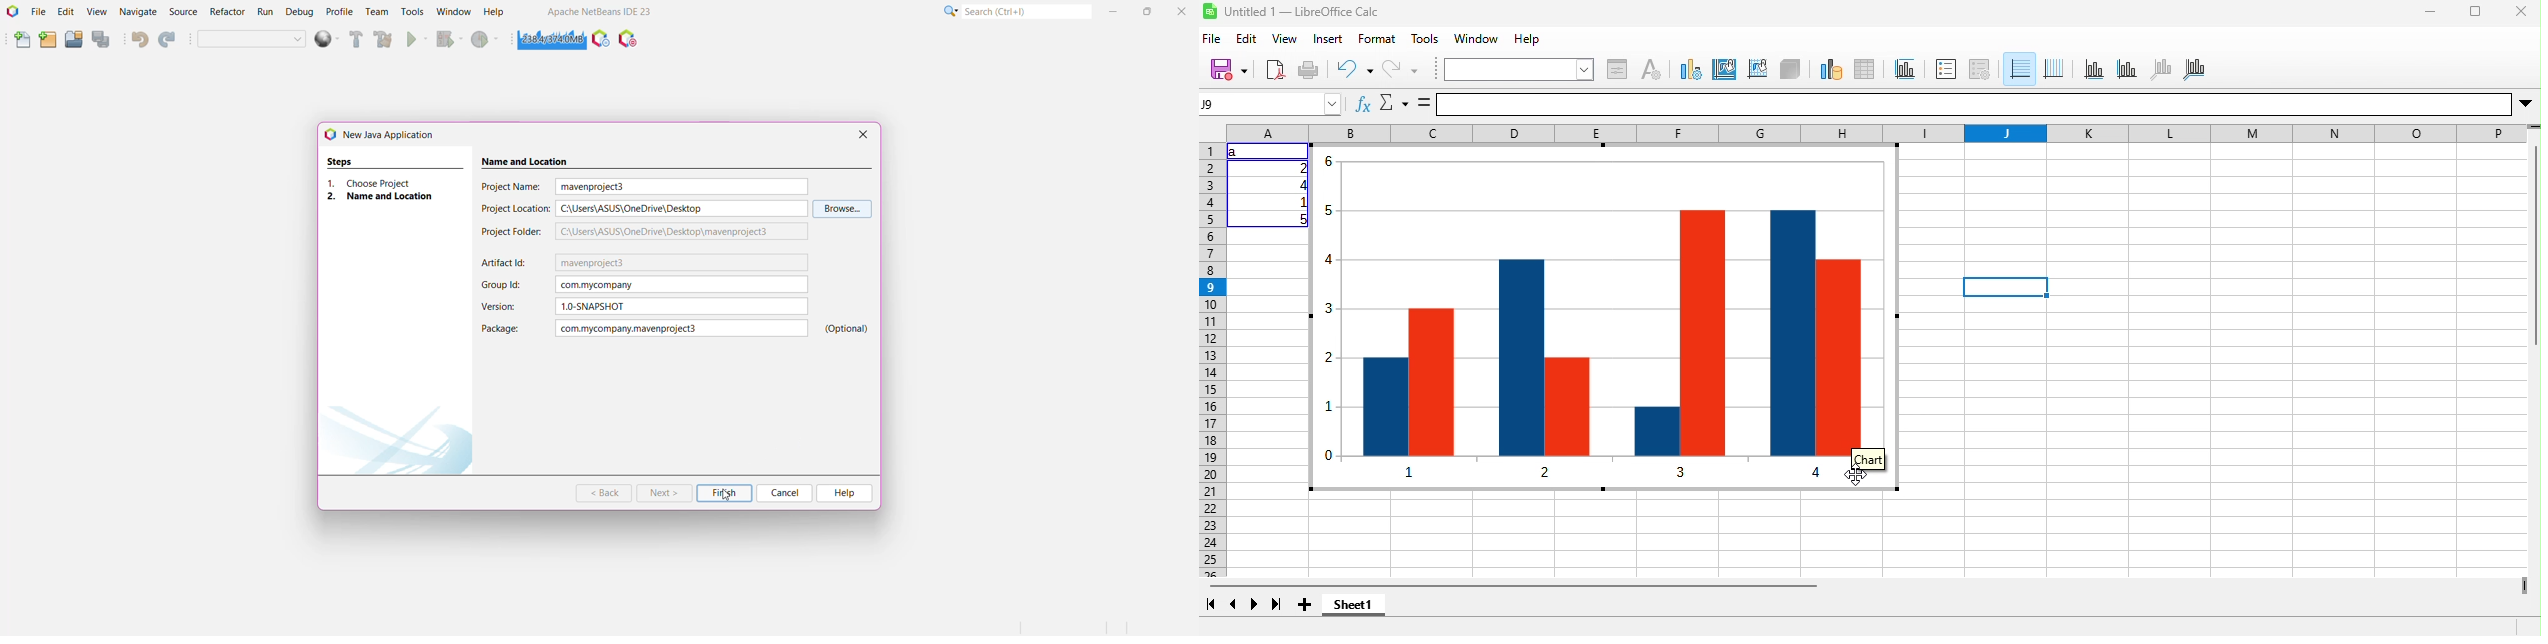 This screenshot has width=2548, height=644. Describe the element at coordinates (1426, 40) in the screenshot. I see `tools` at that location.